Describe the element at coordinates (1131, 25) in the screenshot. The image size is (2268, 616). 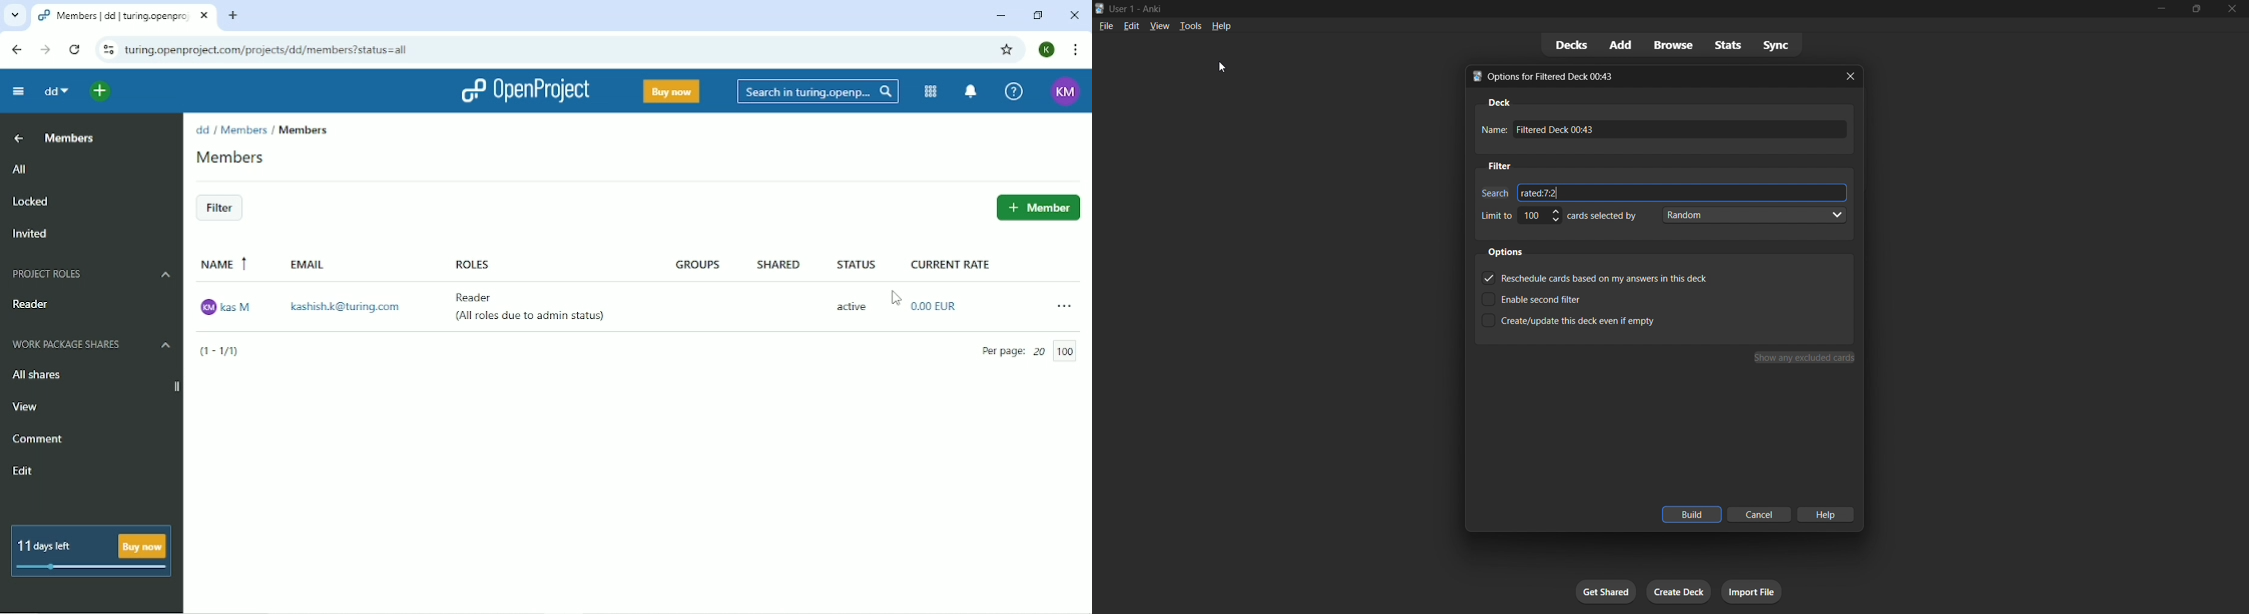
I see `edit` at that location.